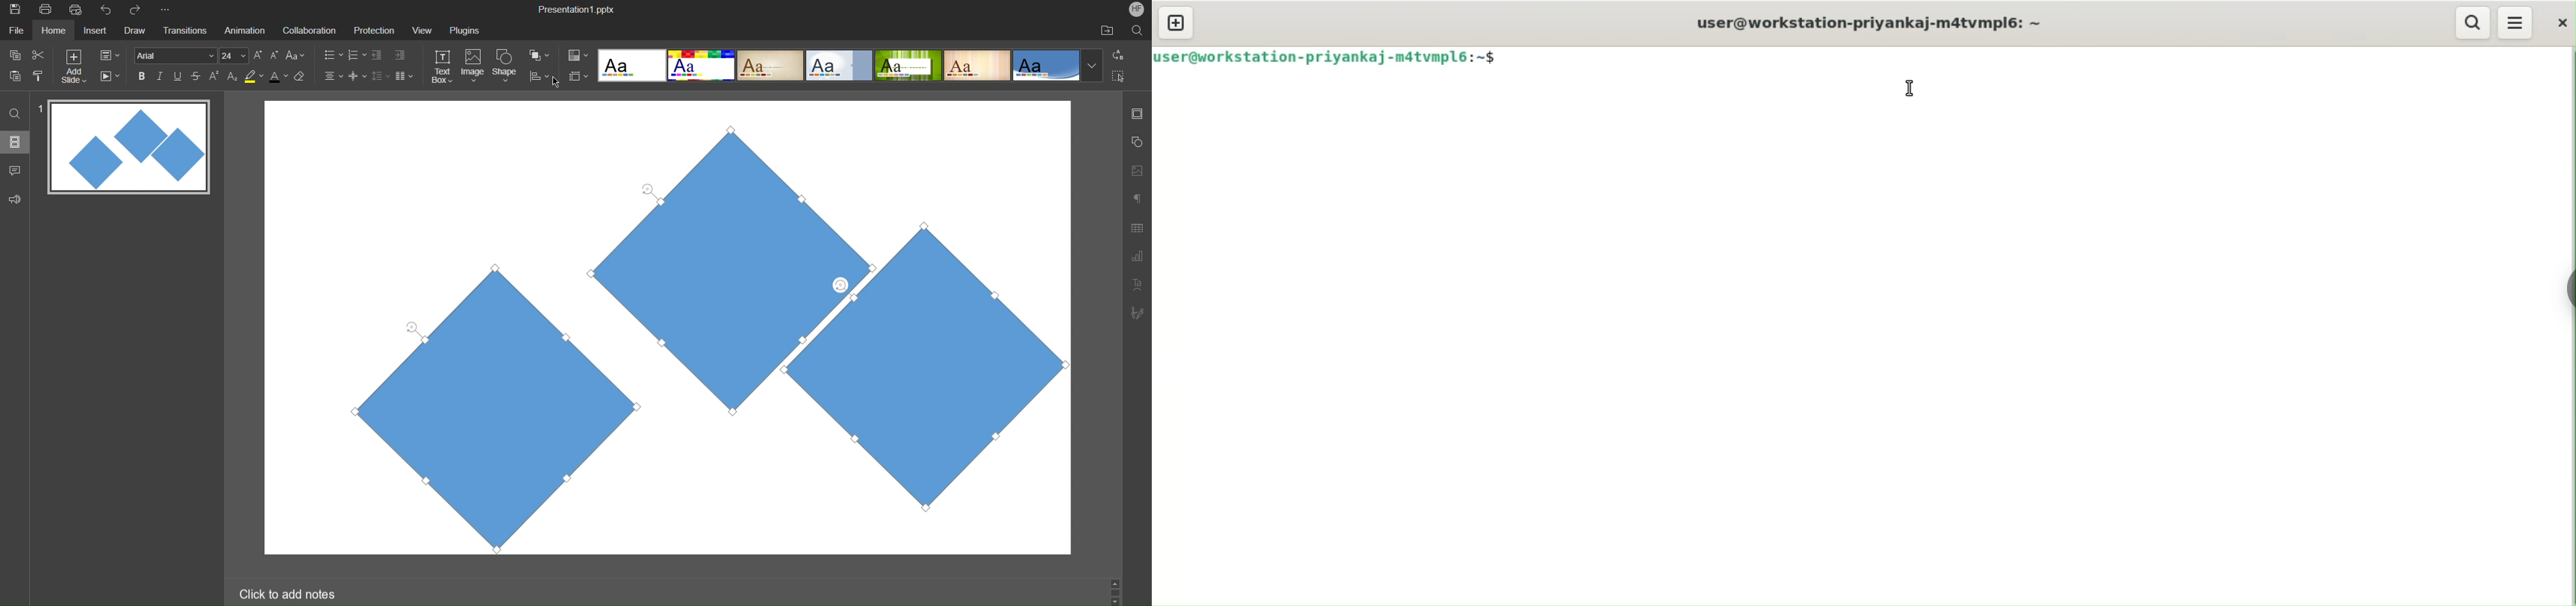 The image size is (2576, 616). What do you see at coordinates (16, 169) in the screenshot?
I see `chat` at bounding box center [16, 169].